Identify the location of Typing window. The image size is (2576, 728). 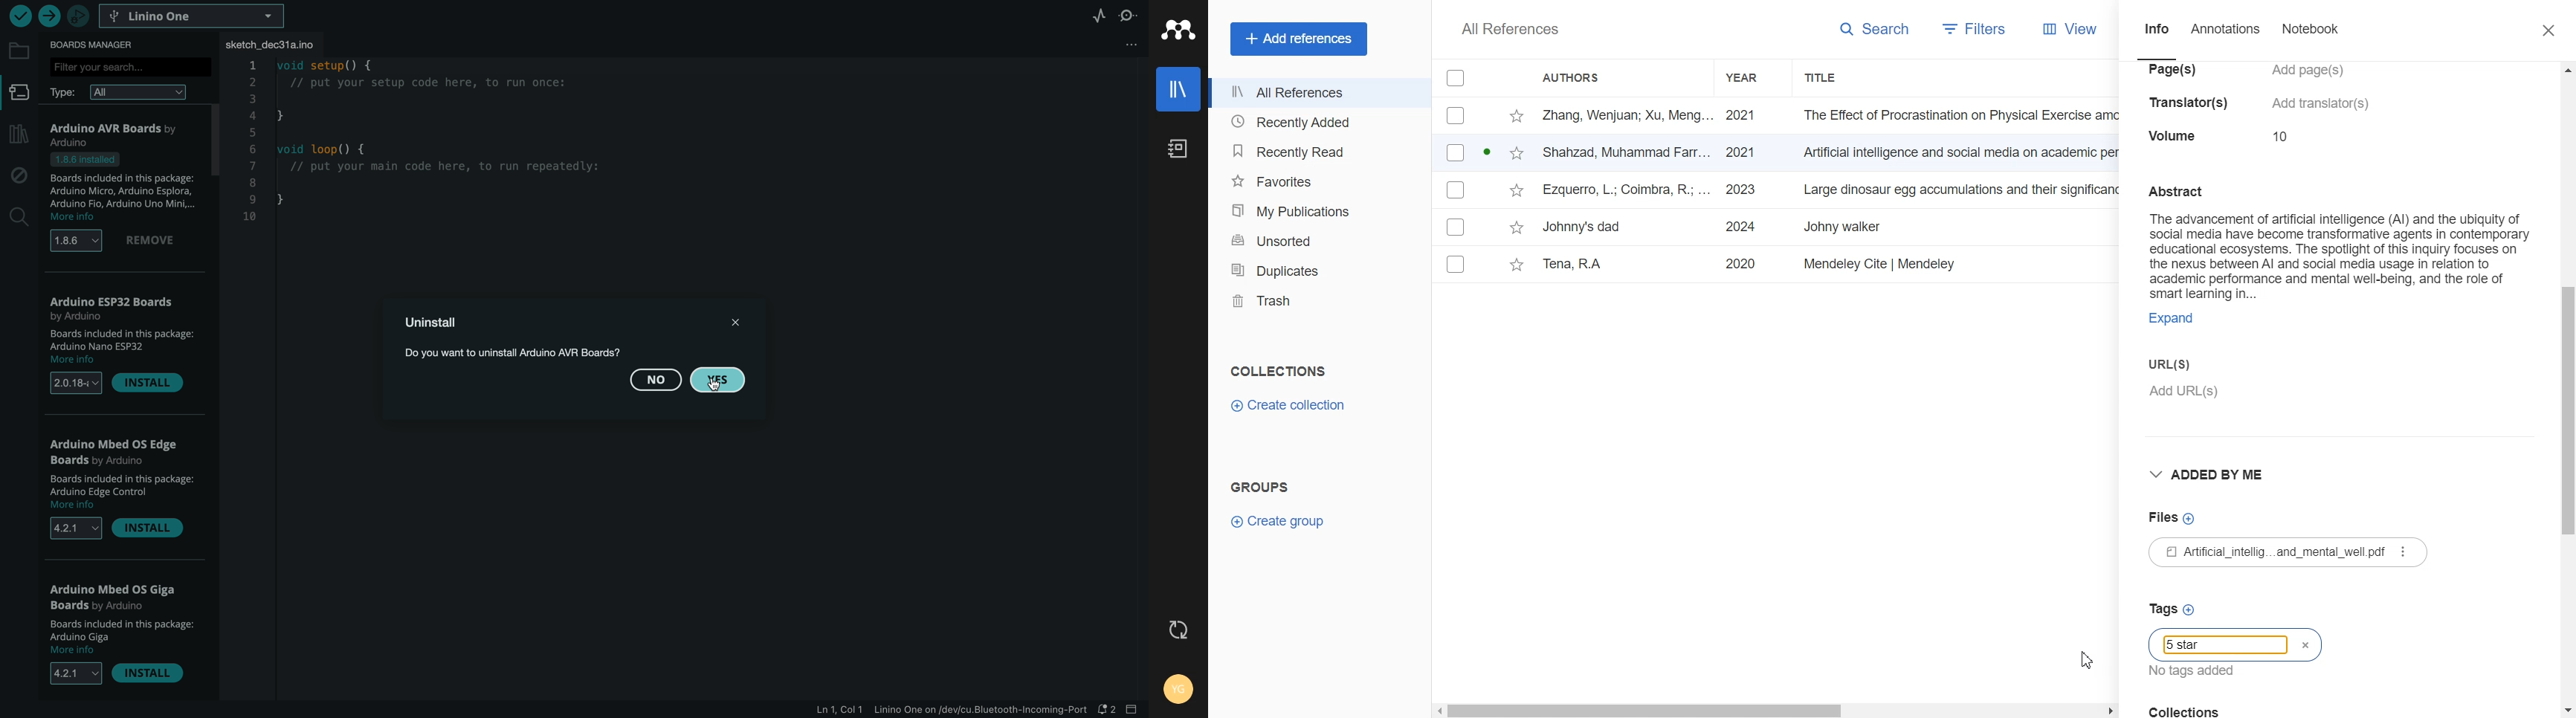
(2214, 653).